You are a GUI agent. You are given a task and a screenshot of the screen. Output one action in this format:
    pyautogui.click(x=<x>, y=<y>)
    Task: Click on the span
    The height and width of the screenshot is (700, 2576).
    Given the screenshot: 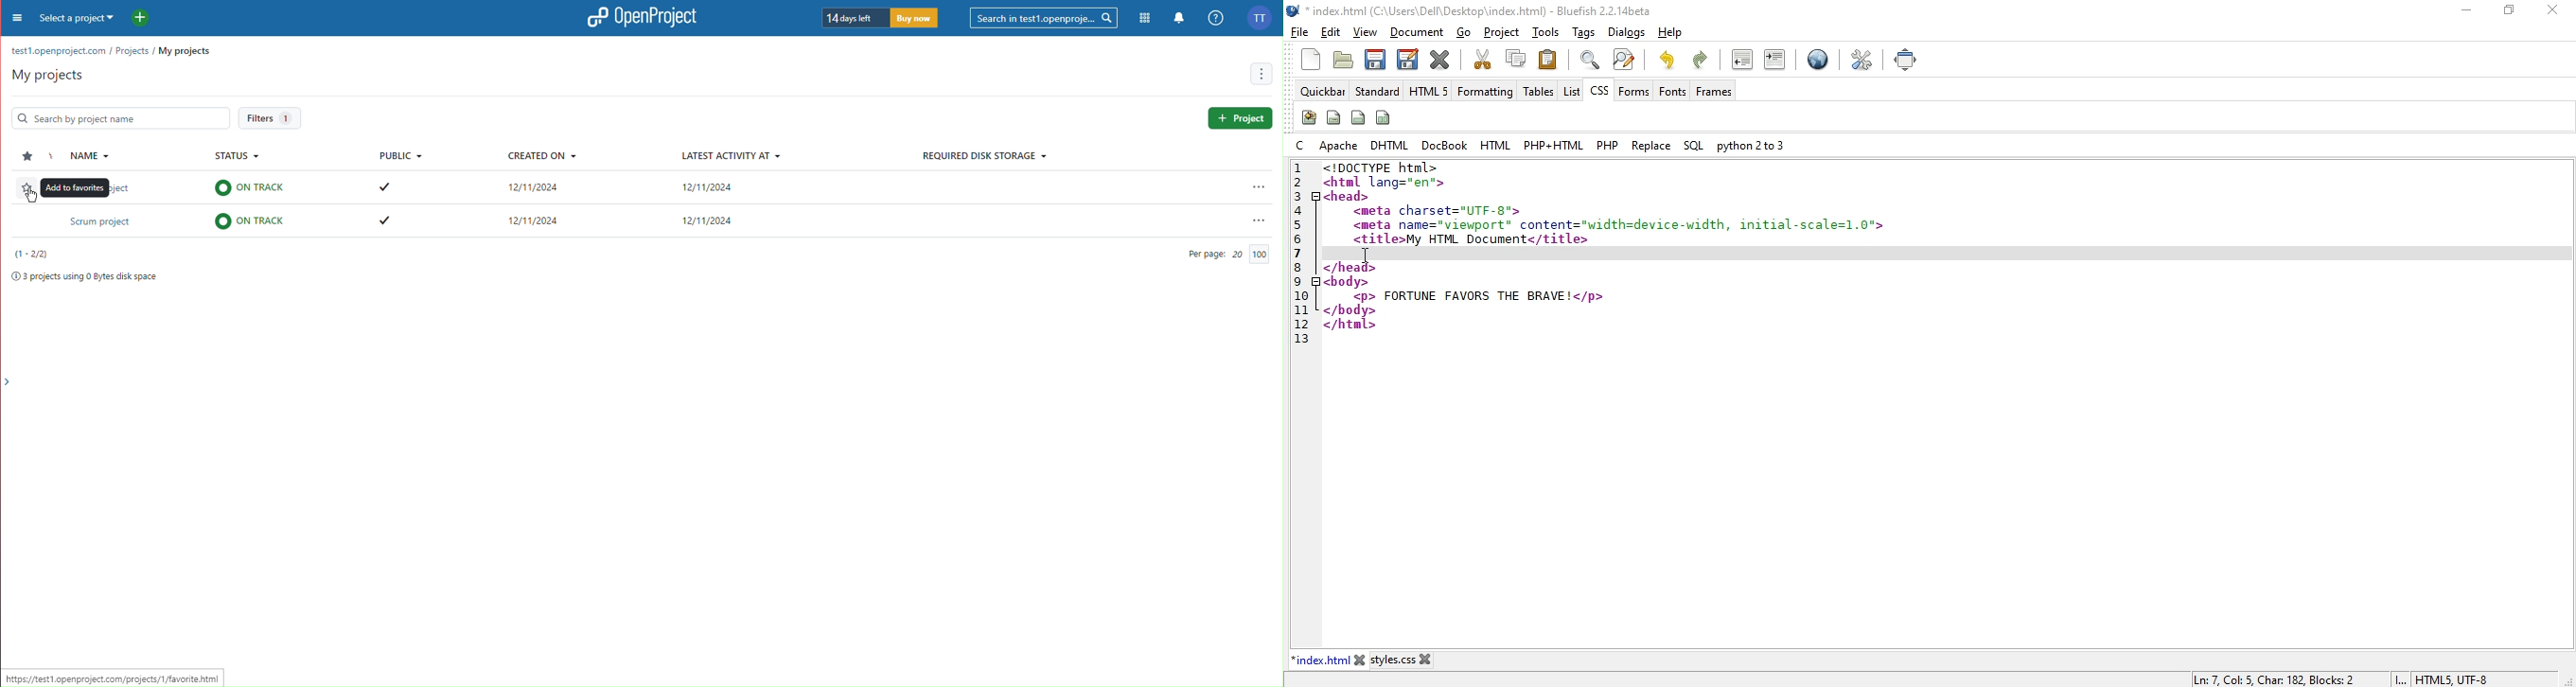 What is the action you would take?
    pyautogui.click(x=1333, y=116)
    